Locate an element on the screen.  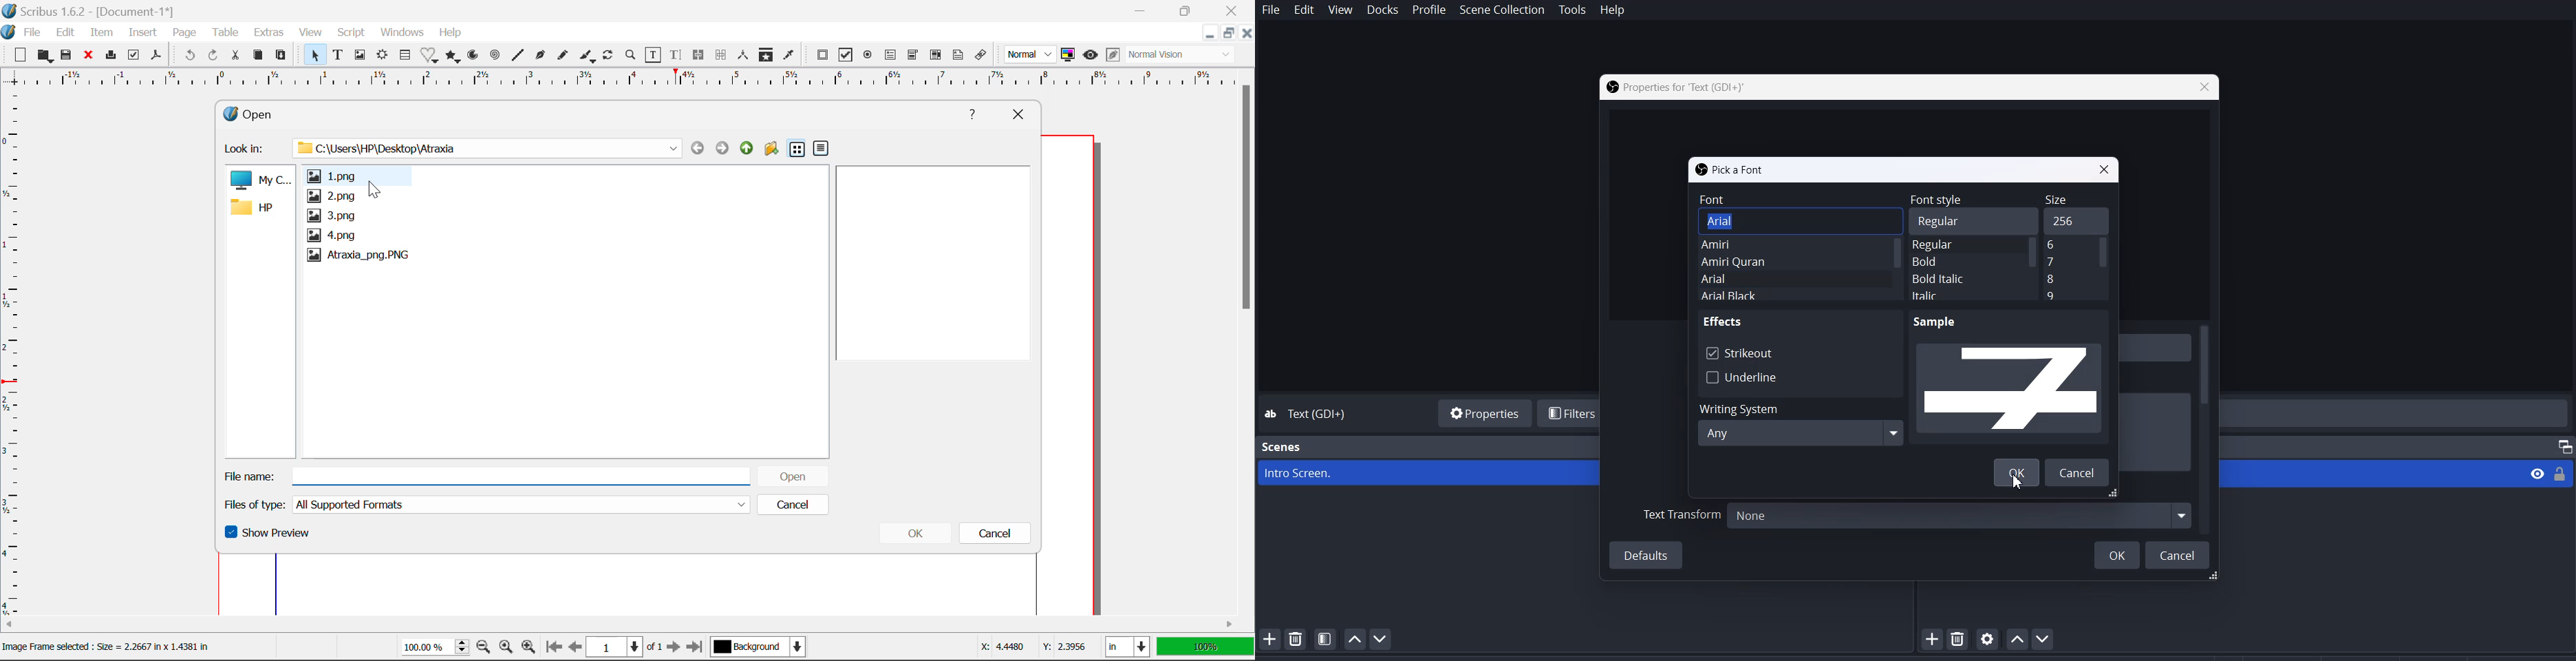
Defaults is located at coordinates (1648, 555).